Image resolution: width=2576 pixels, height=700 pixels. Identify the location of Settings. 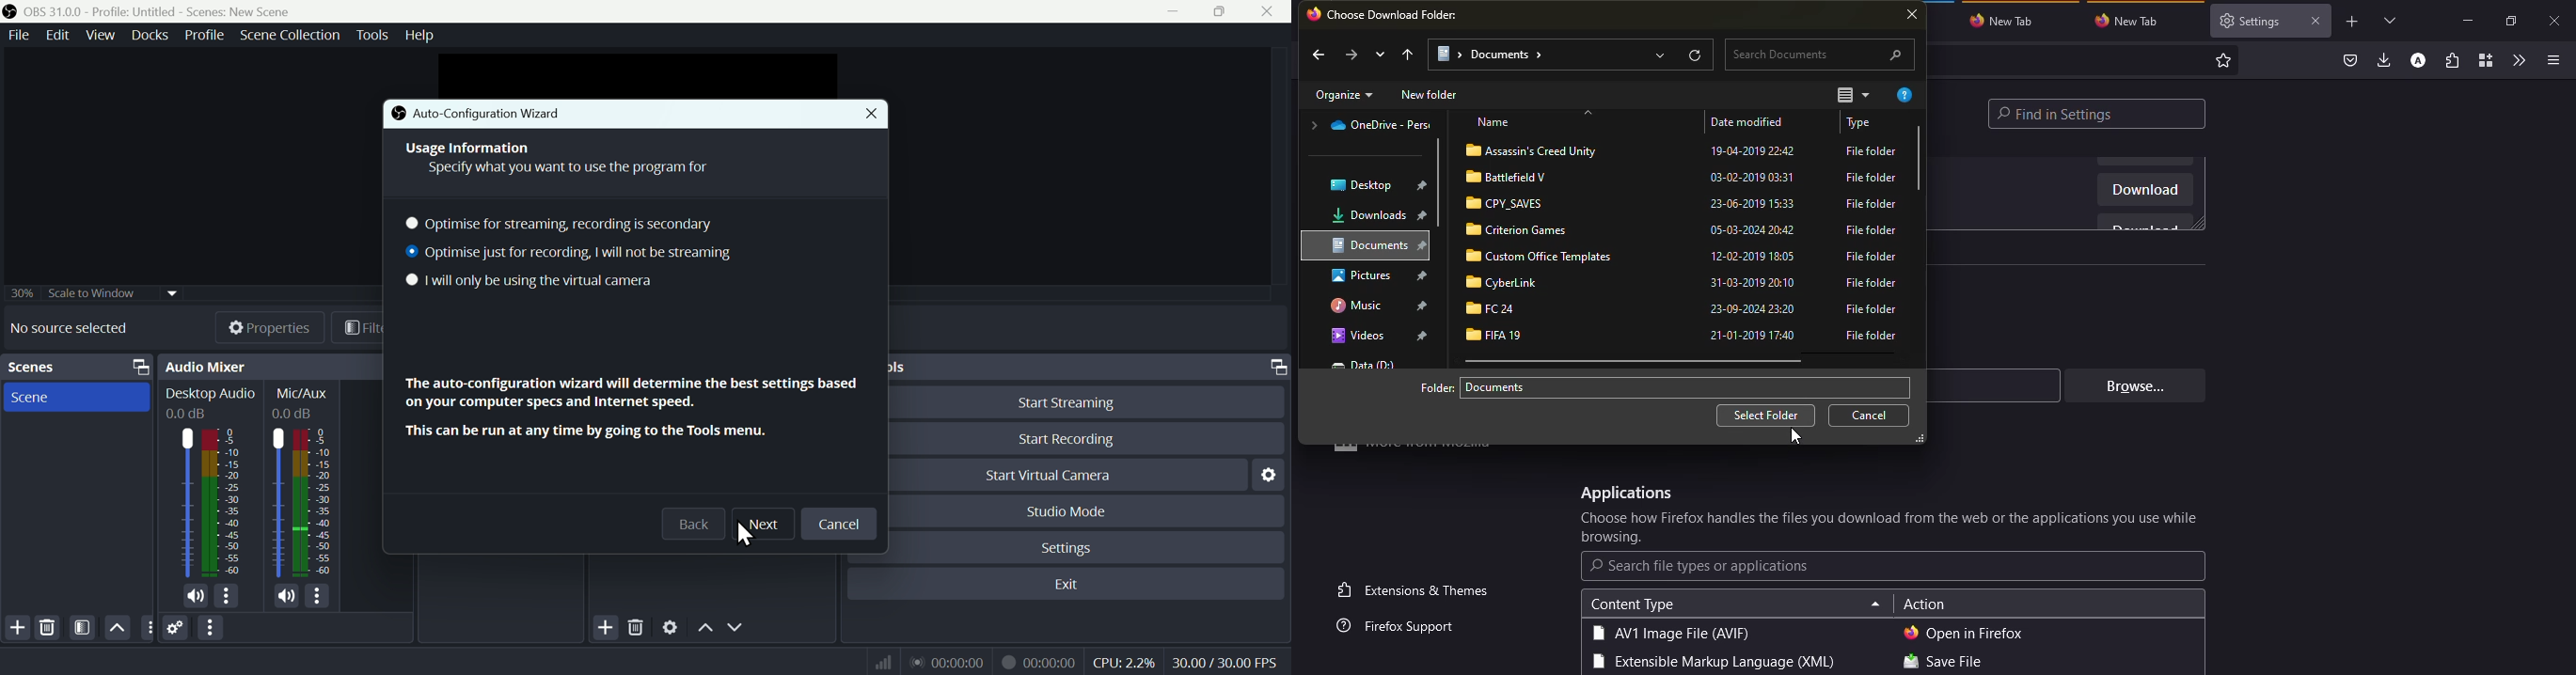
(176, 627).